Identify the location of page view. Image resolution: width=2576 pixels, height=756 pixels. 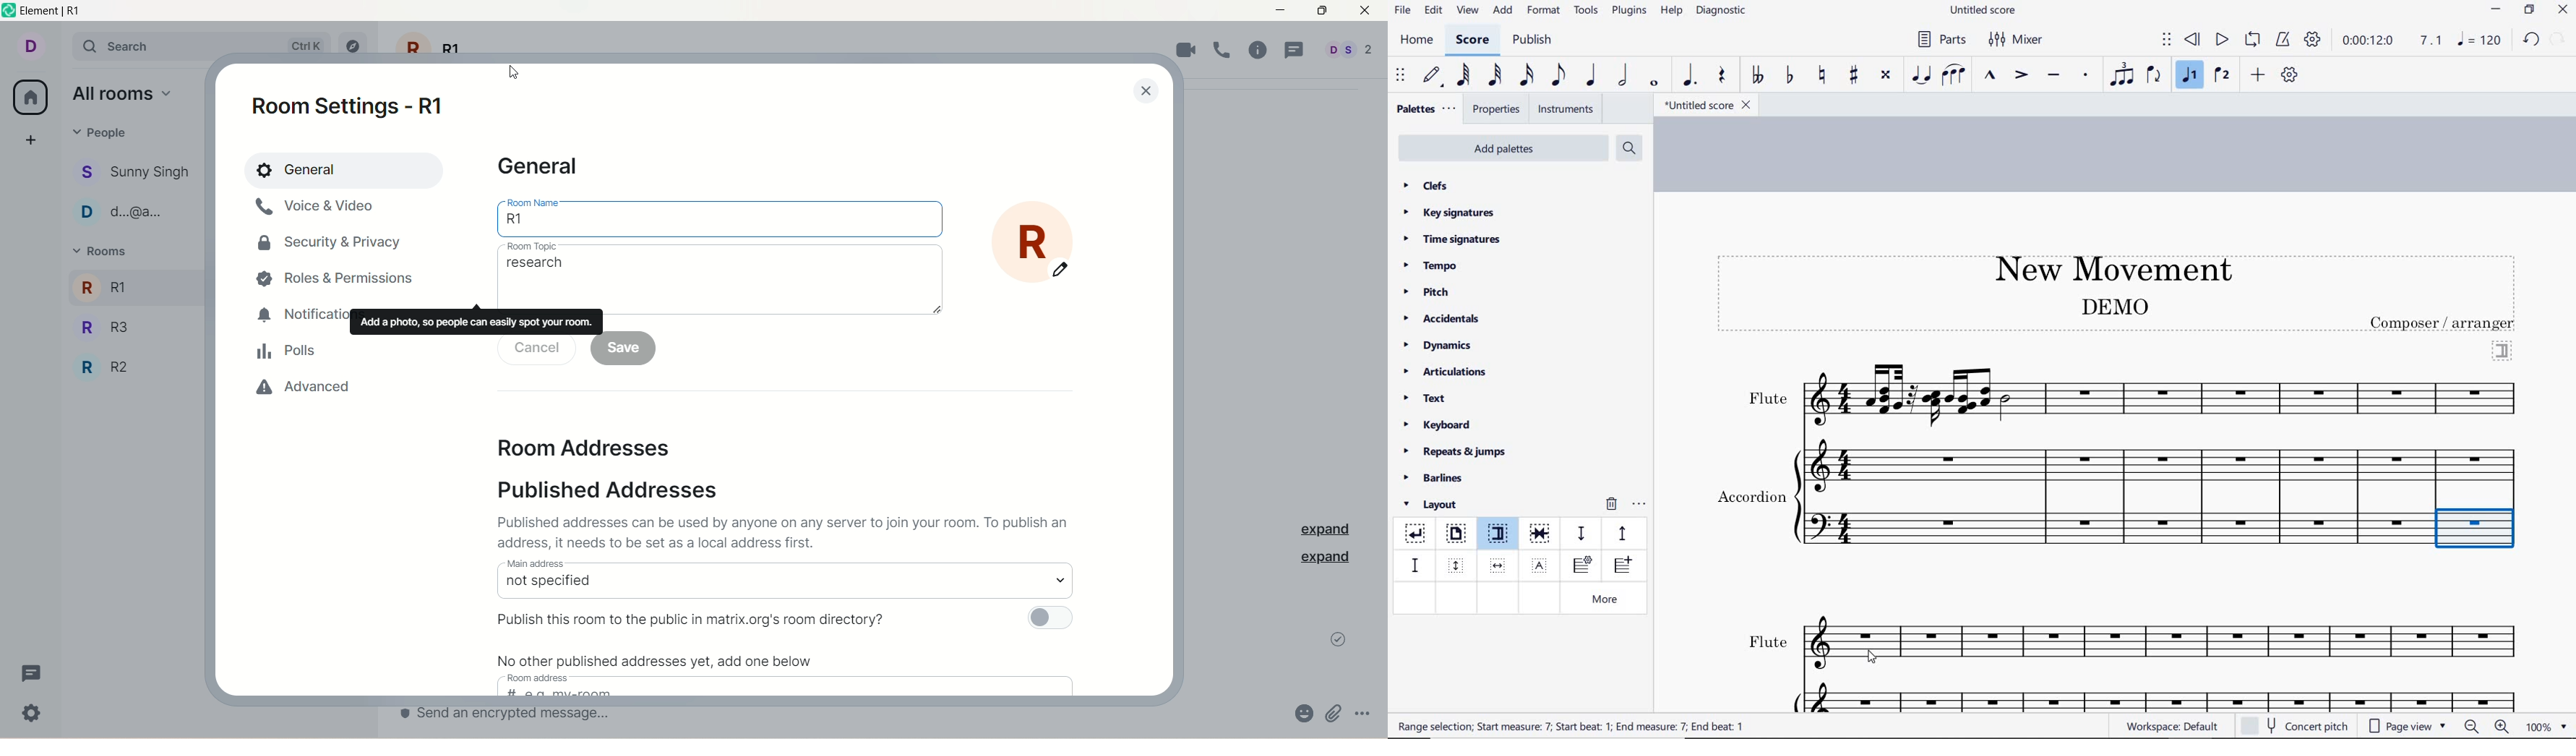
(2408, 726).